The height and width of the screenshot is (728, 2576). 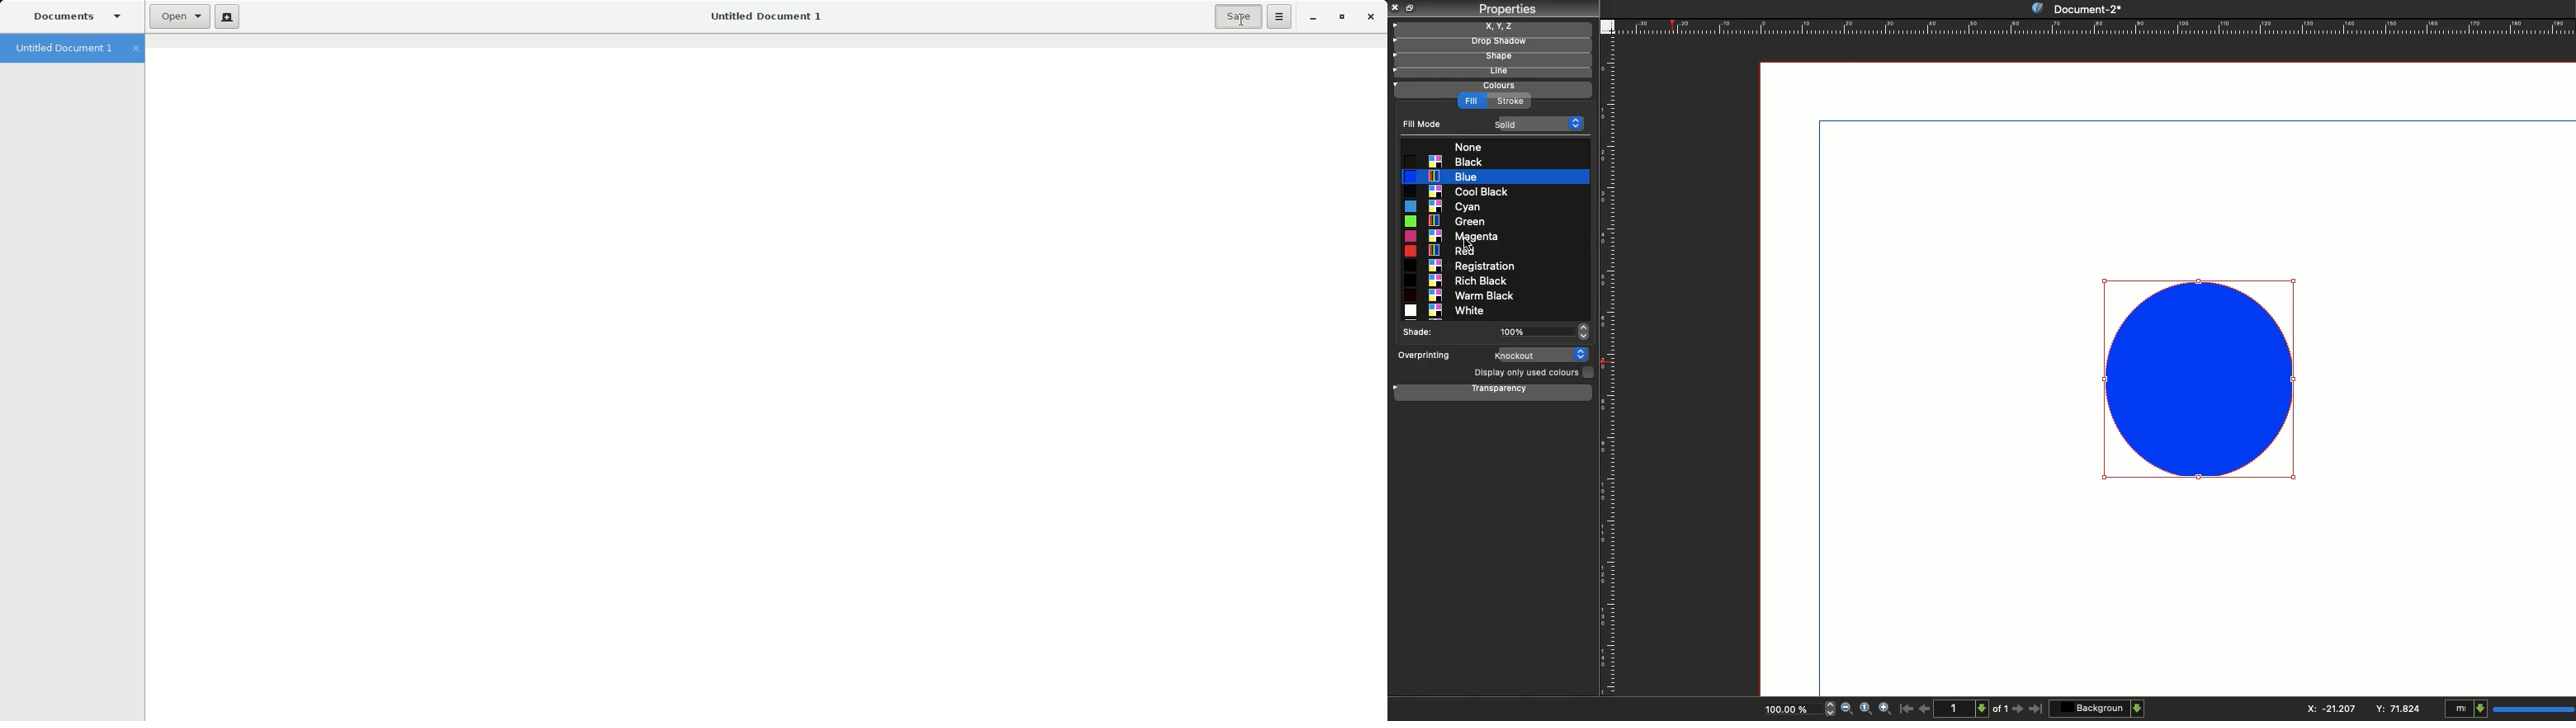 What do you see at coordinates (1494, 177) in the screenshot?
I see `Blue` at bounding box center [1494, 177].